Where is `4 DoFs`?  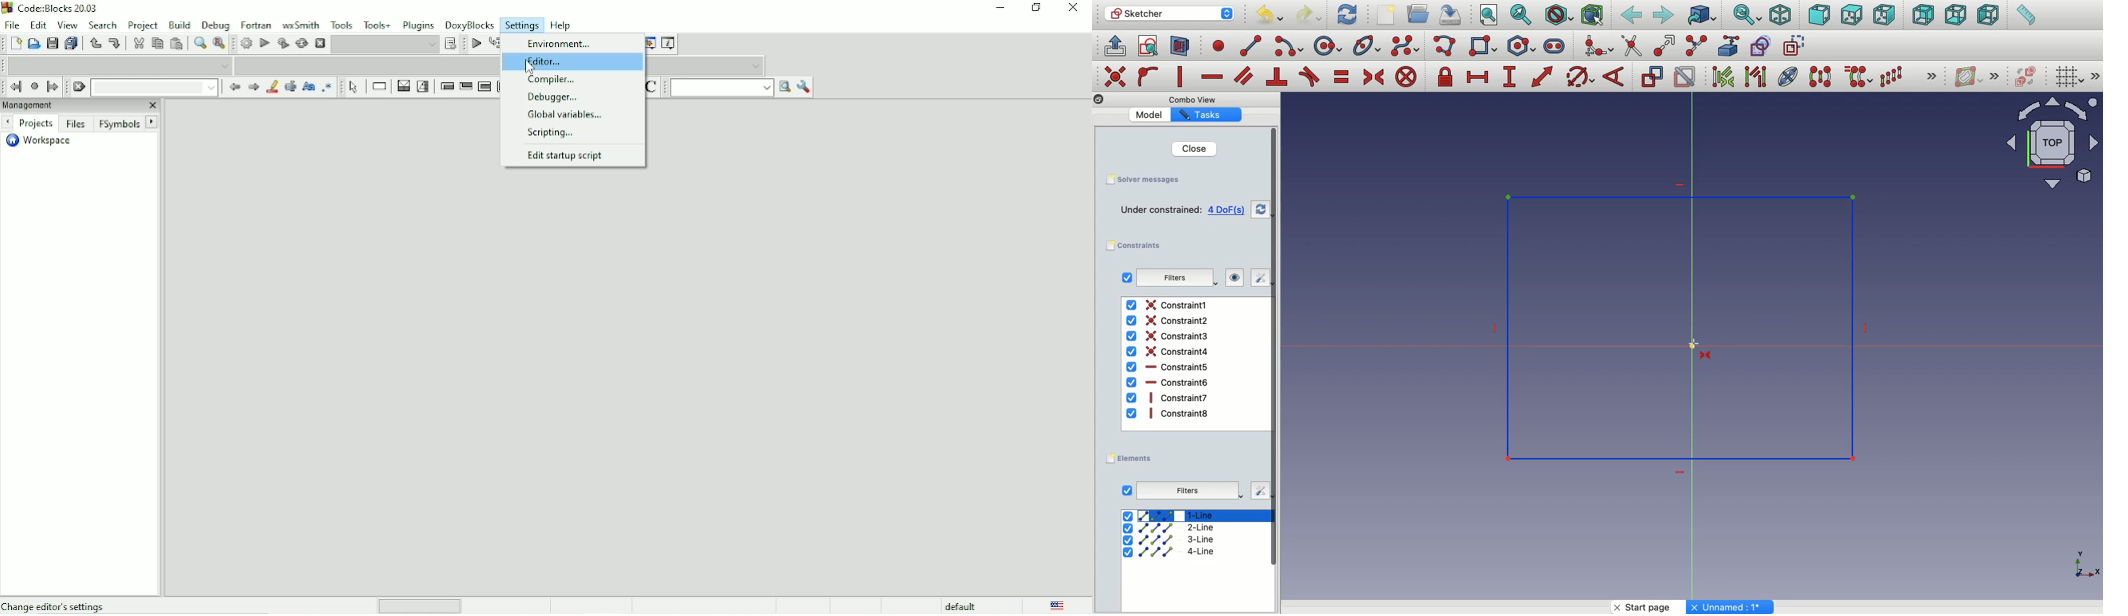
4 DoFs is located at coordinates (1230, 210).